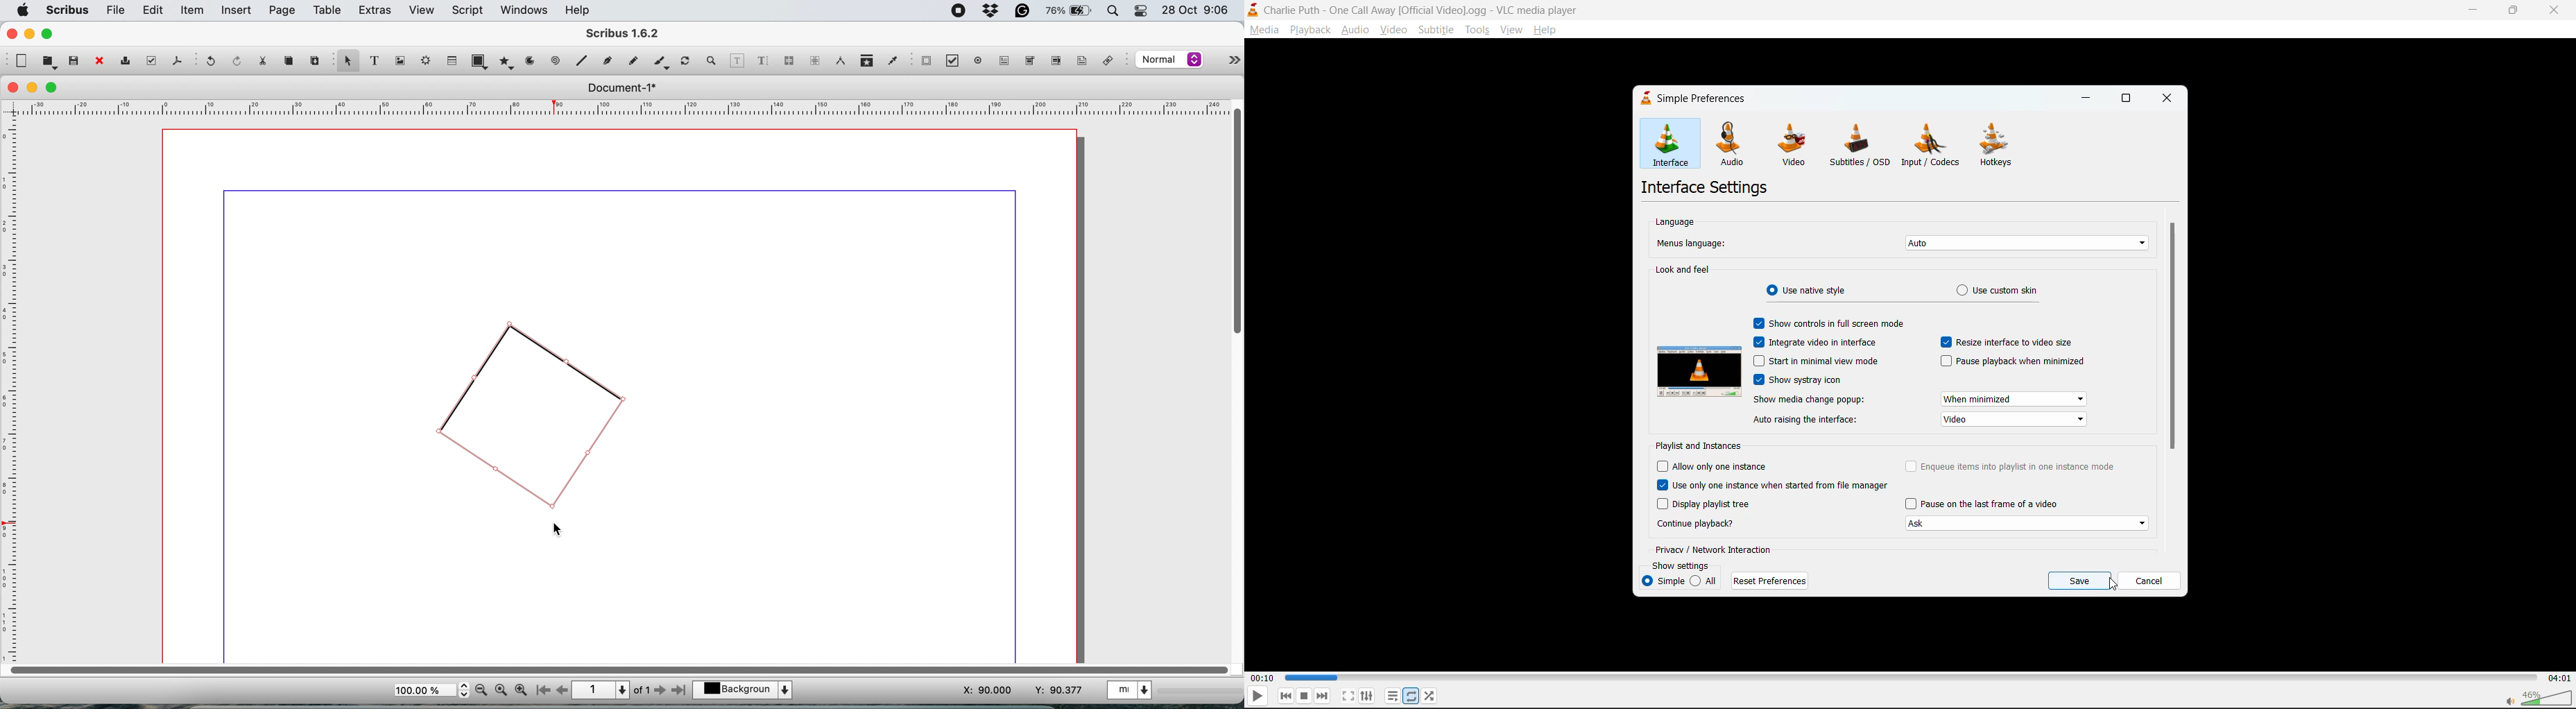 The height and width of the screenshot is (728, 2576). What do you see at coordinates (1961, 291) in the screenshot?
I see `Radio Button` at bounding box center [1961, 291].